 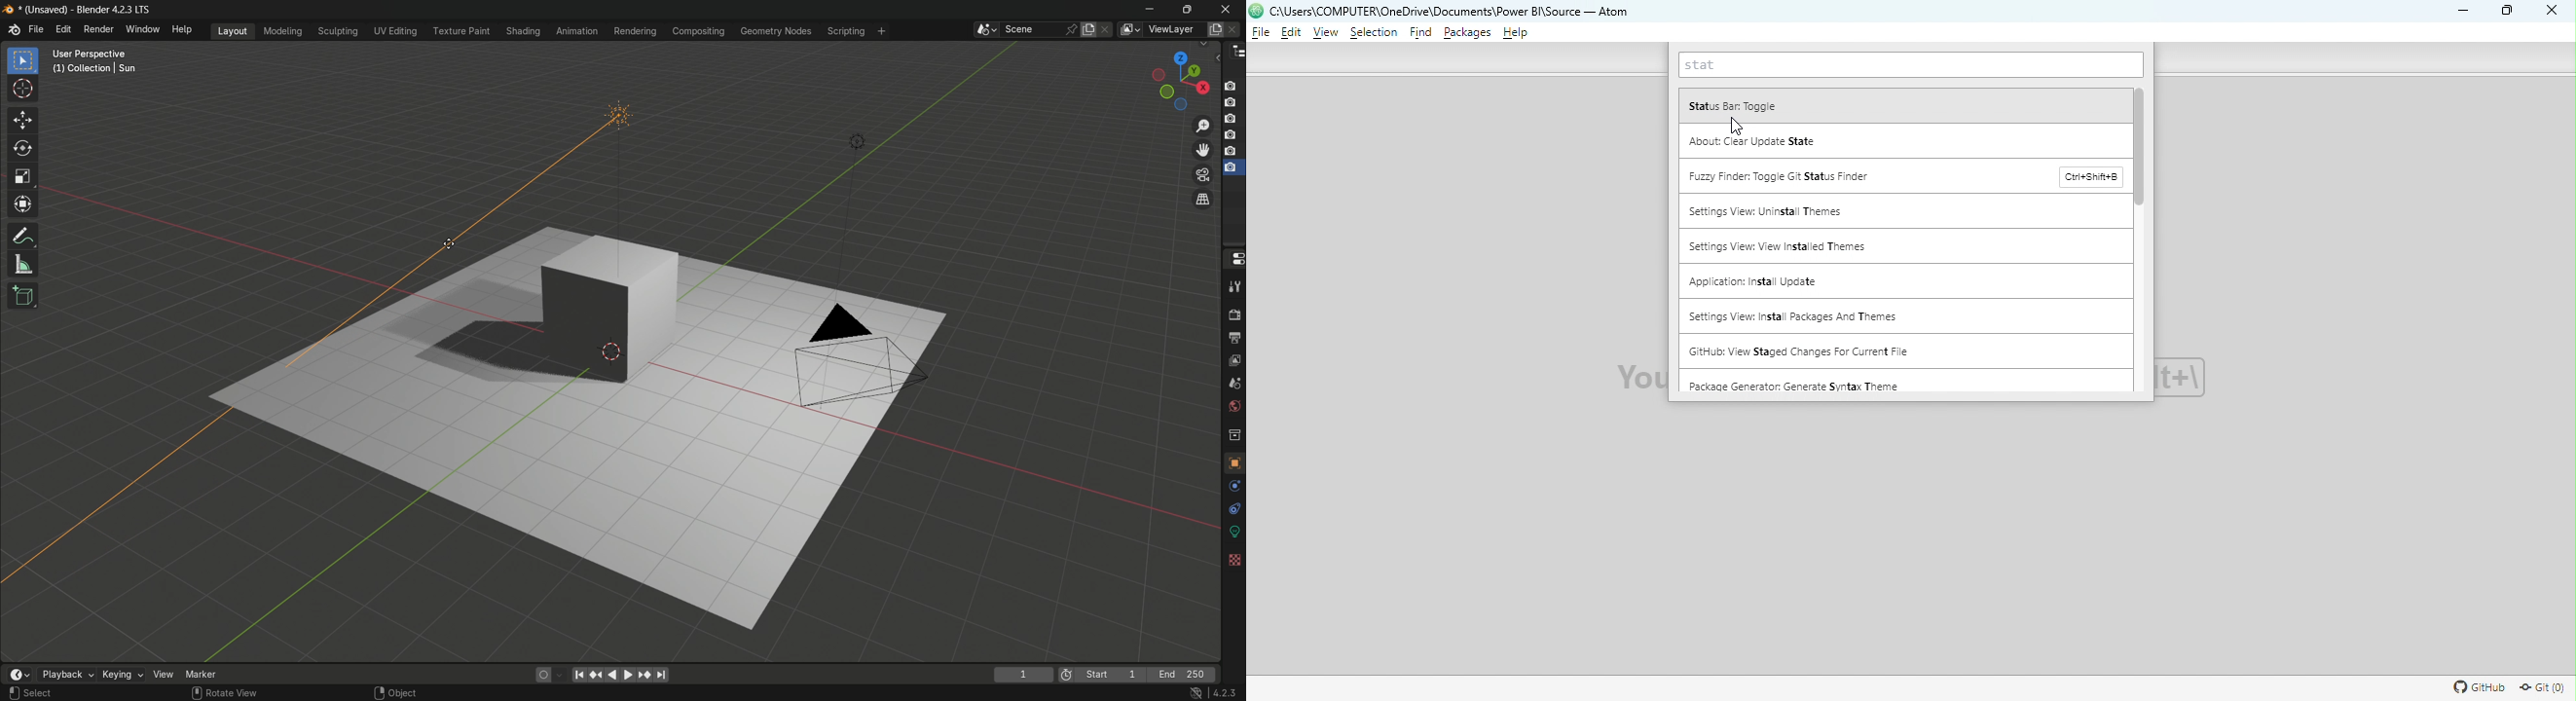 What do you see at coordinates (36, 29) in the screenshot?
I see `file menu` at bounding box center [36, 29].